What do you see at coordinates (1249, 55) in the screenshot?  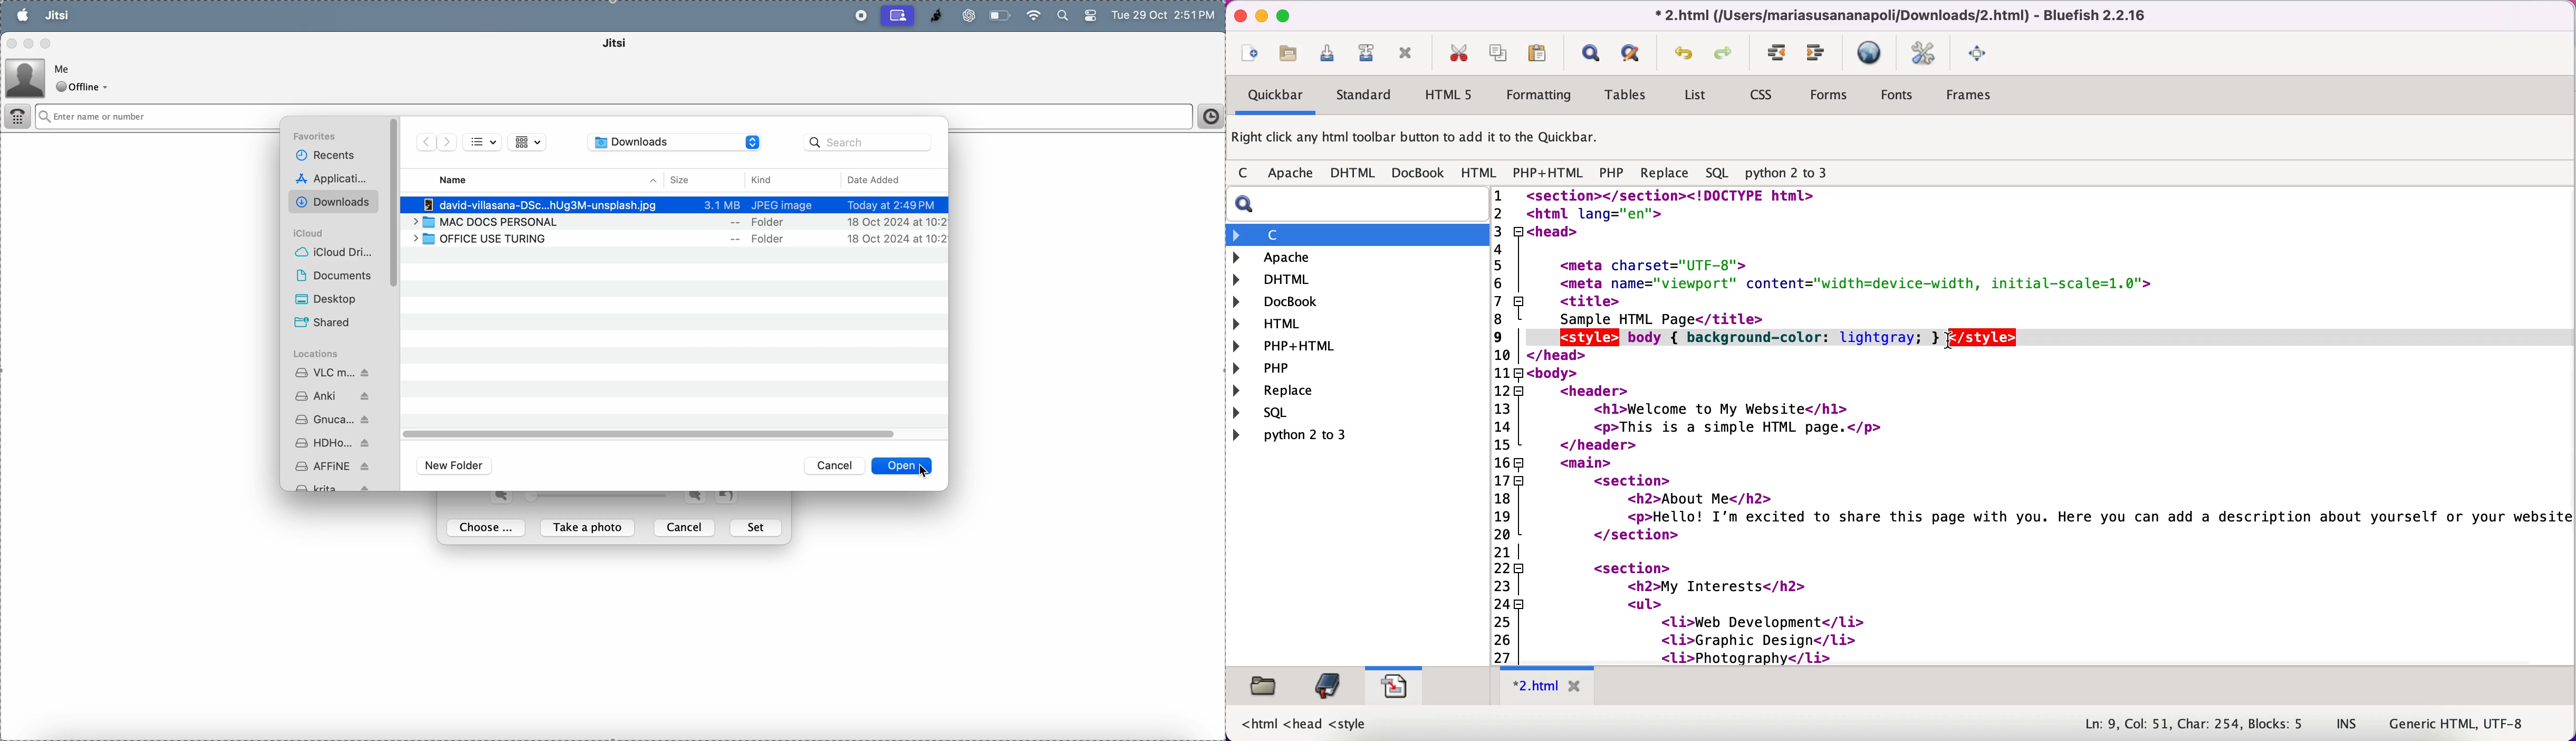 I see `new file` at bounding box center [1249, 55].